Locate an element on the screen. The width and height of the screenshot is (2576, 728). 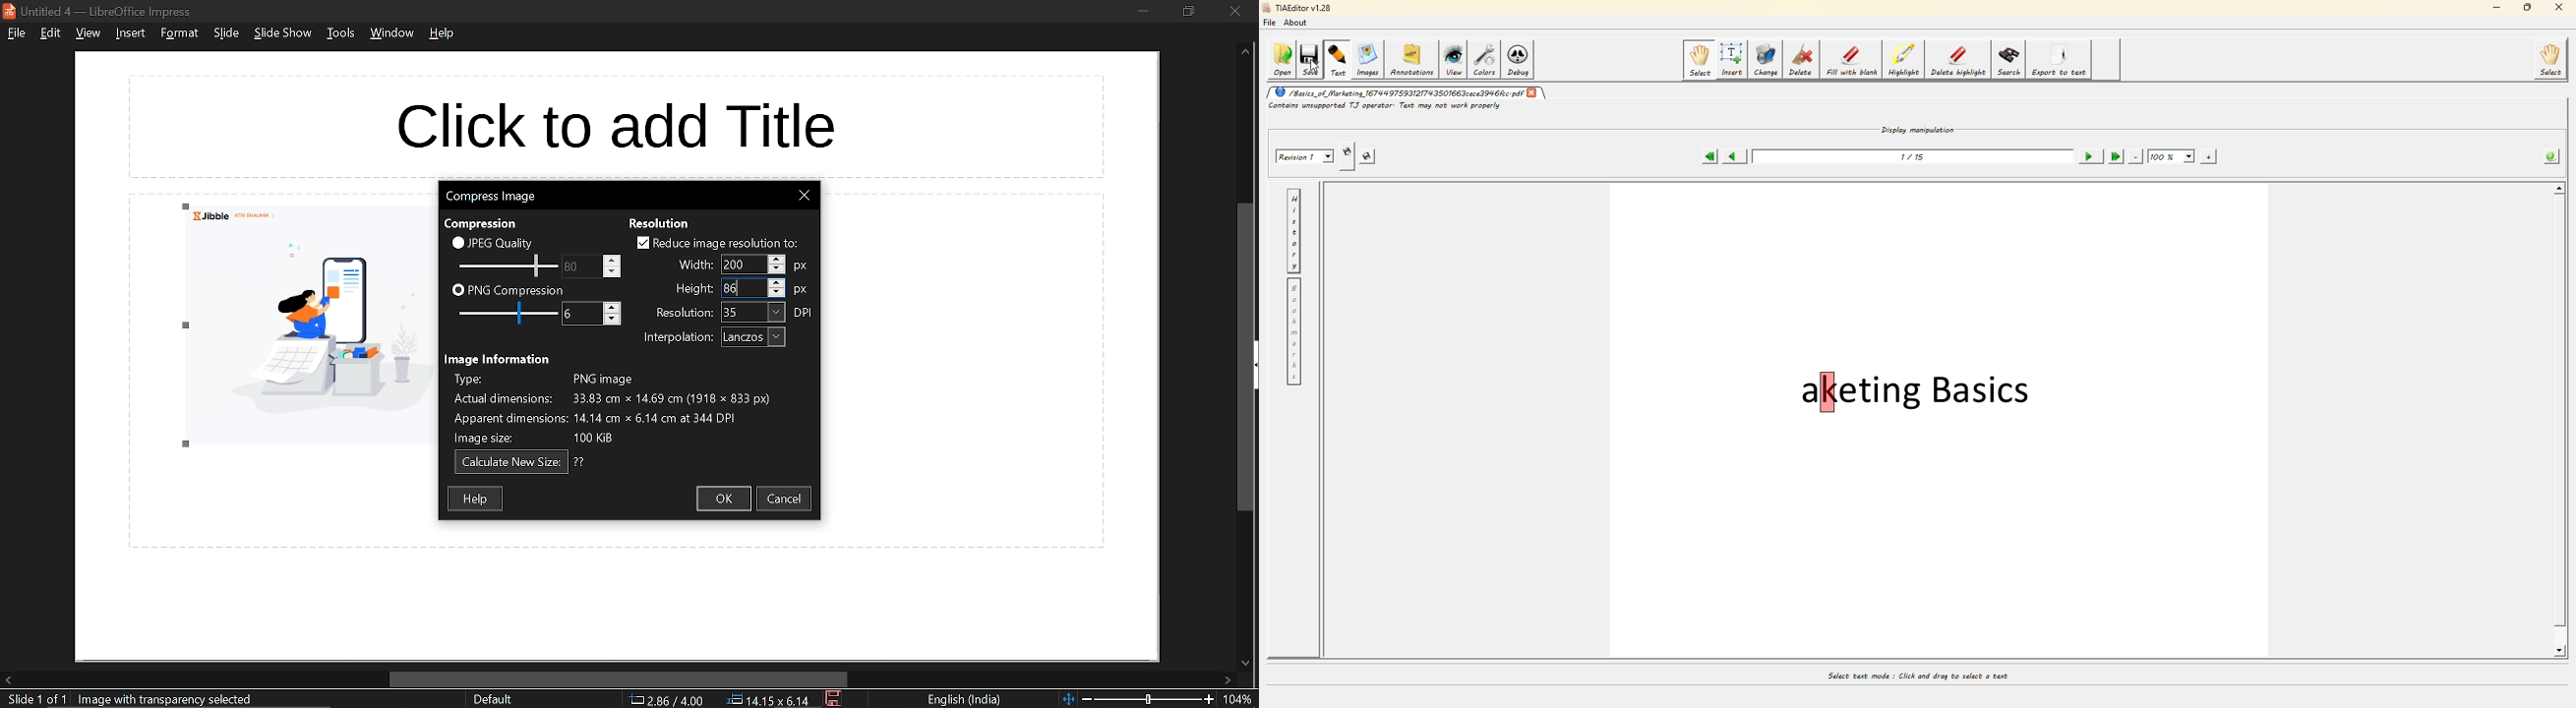
height unit: px is located at coordinates (802, 291).